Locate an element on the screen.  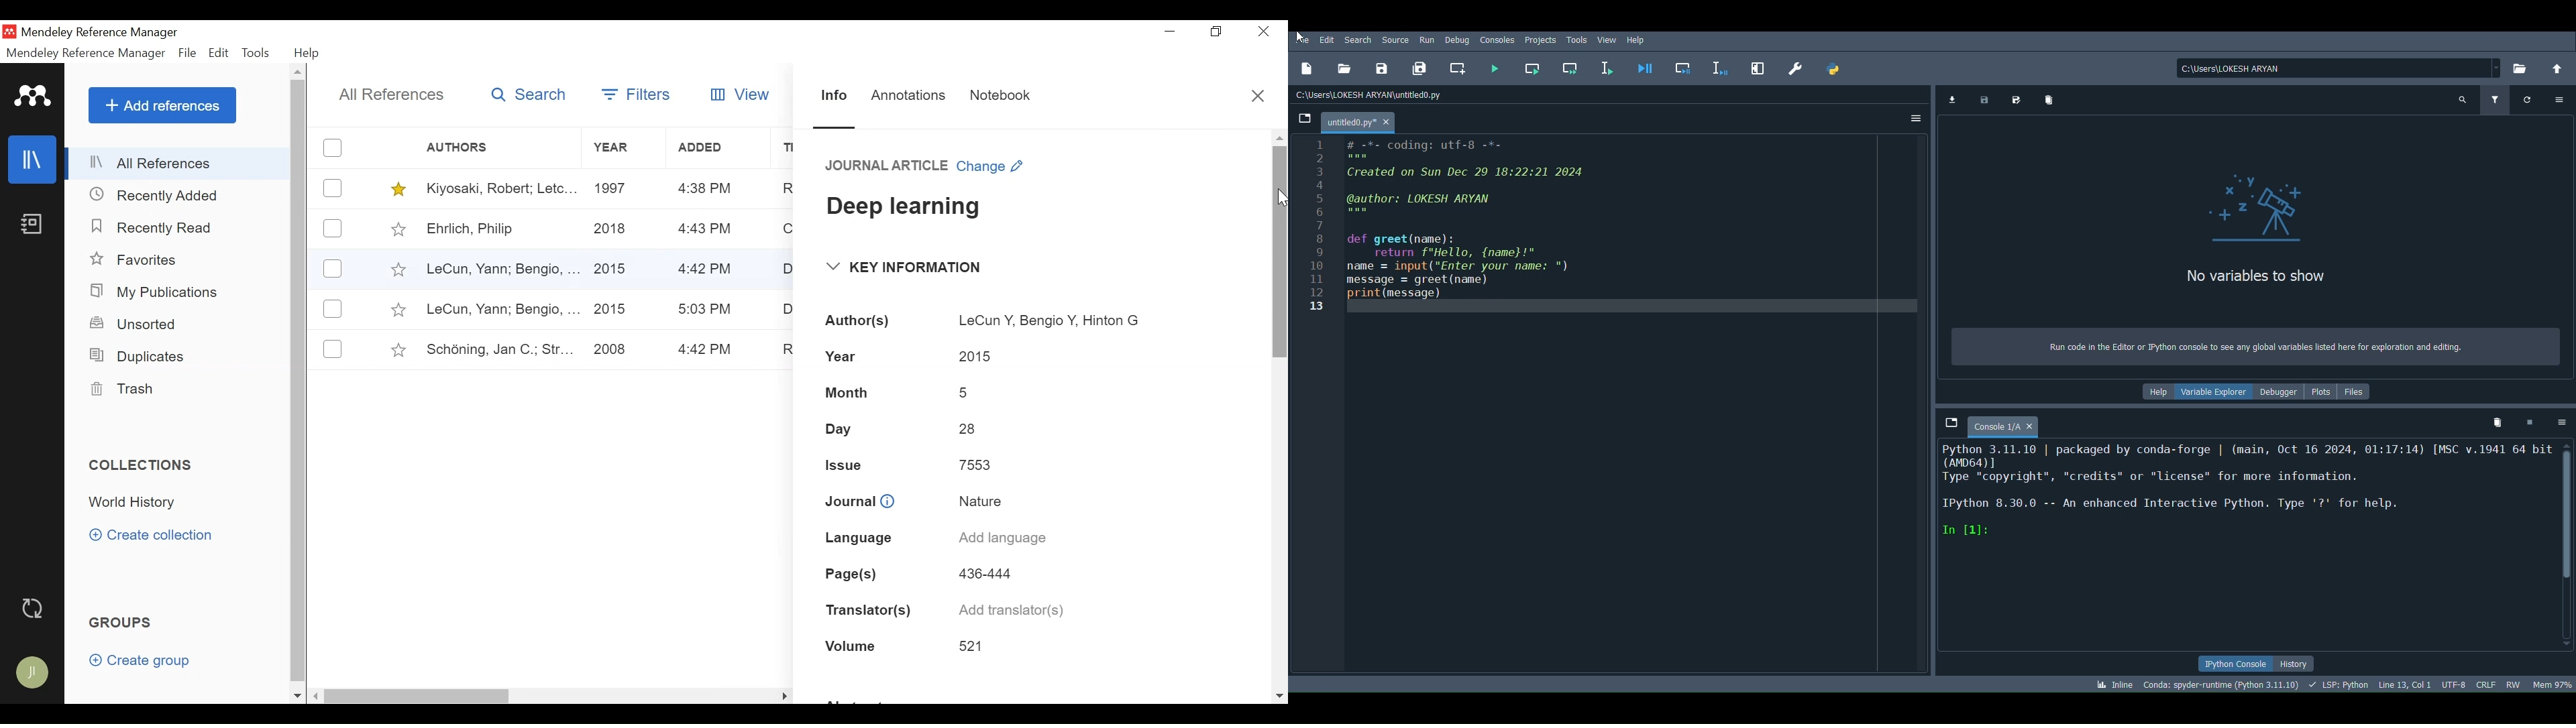
Consoles is located at coordinates (1496, 38).